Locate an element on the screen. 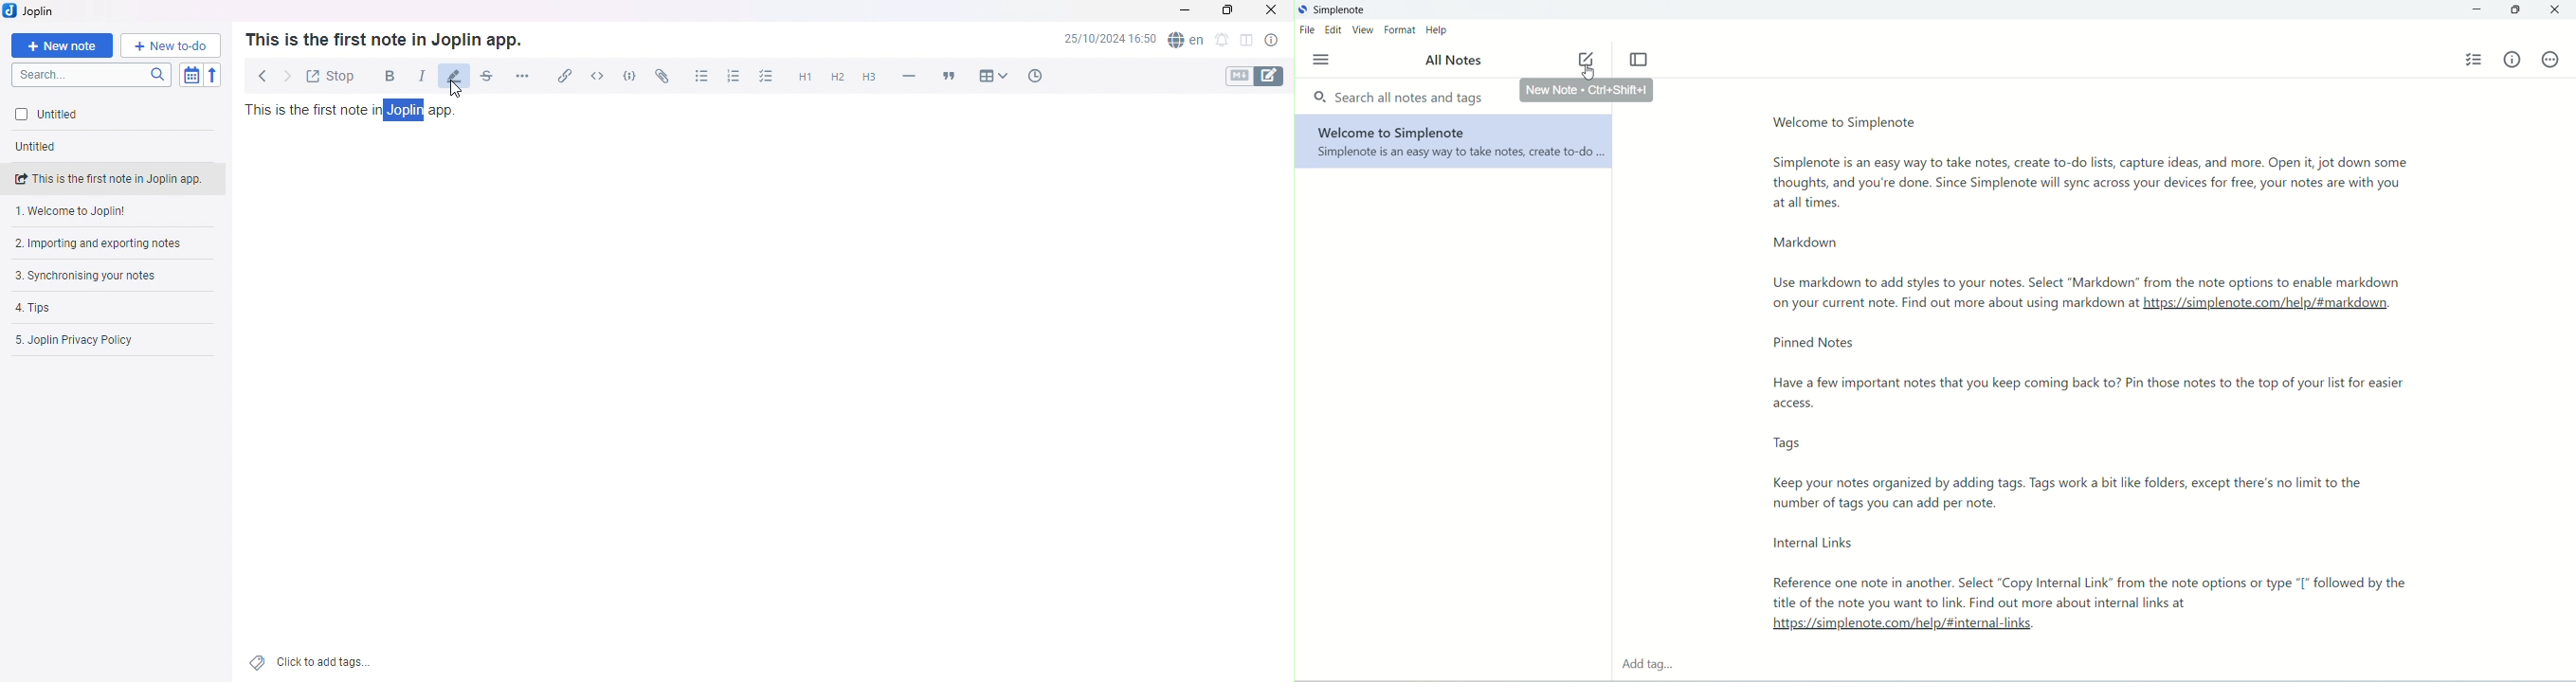  Back is located at coordinates (258, 72).